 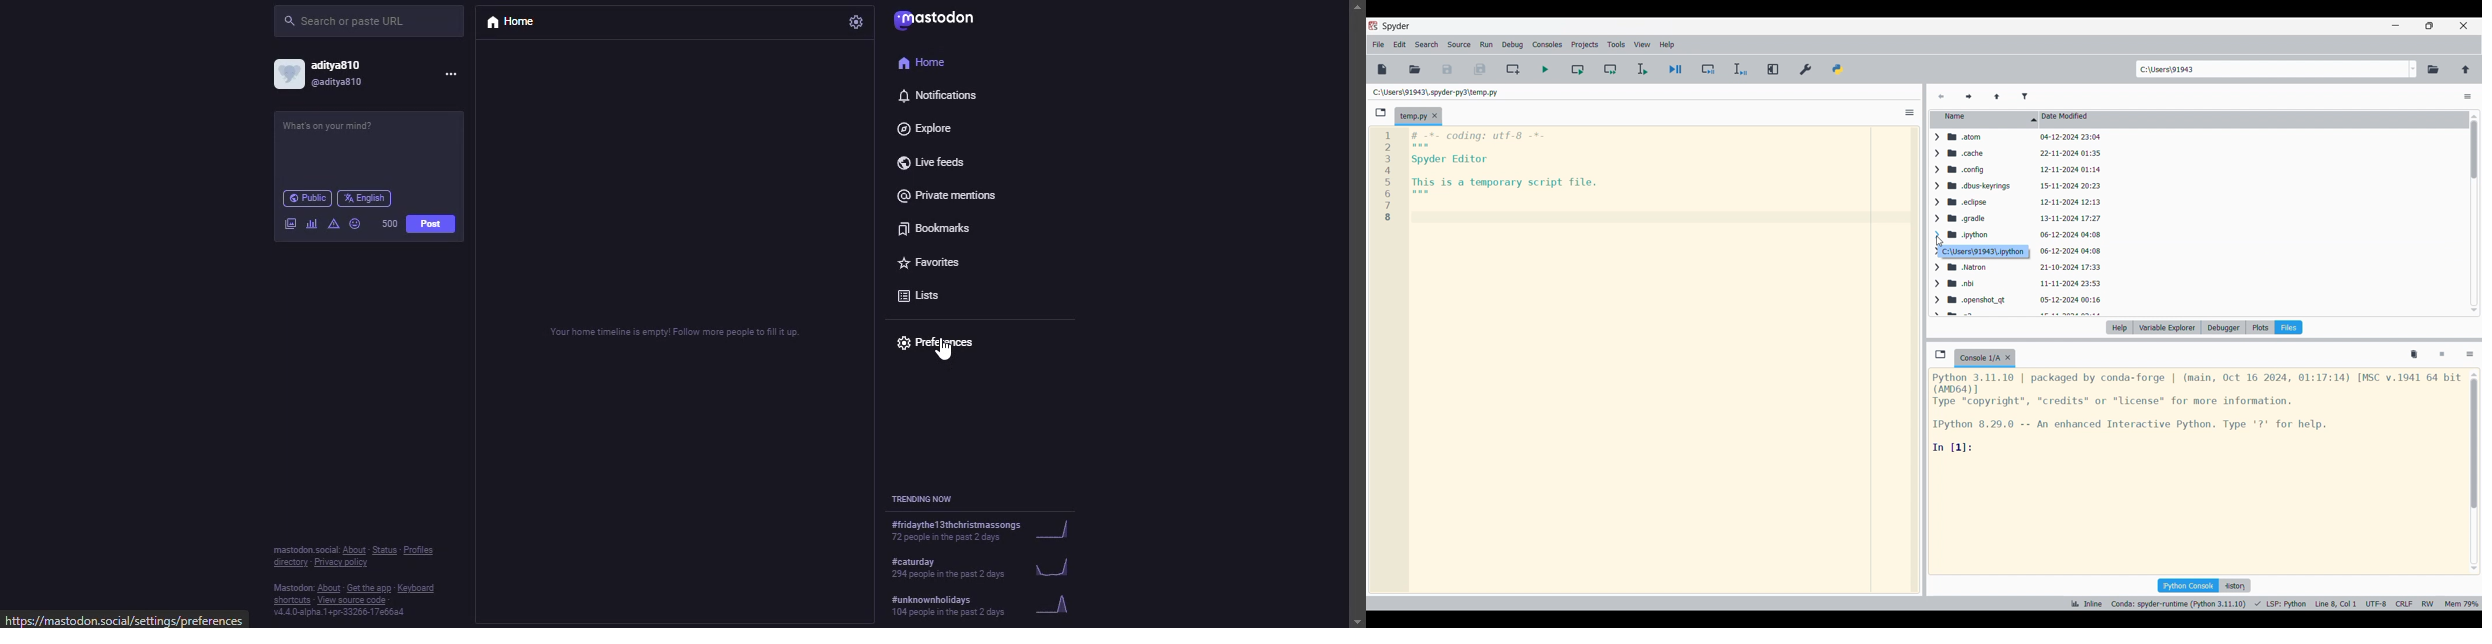 What do you see at coordinates (1774, 69) in the screenshot?
I see `Maximize current pane` at bounding box center [1774, 69].